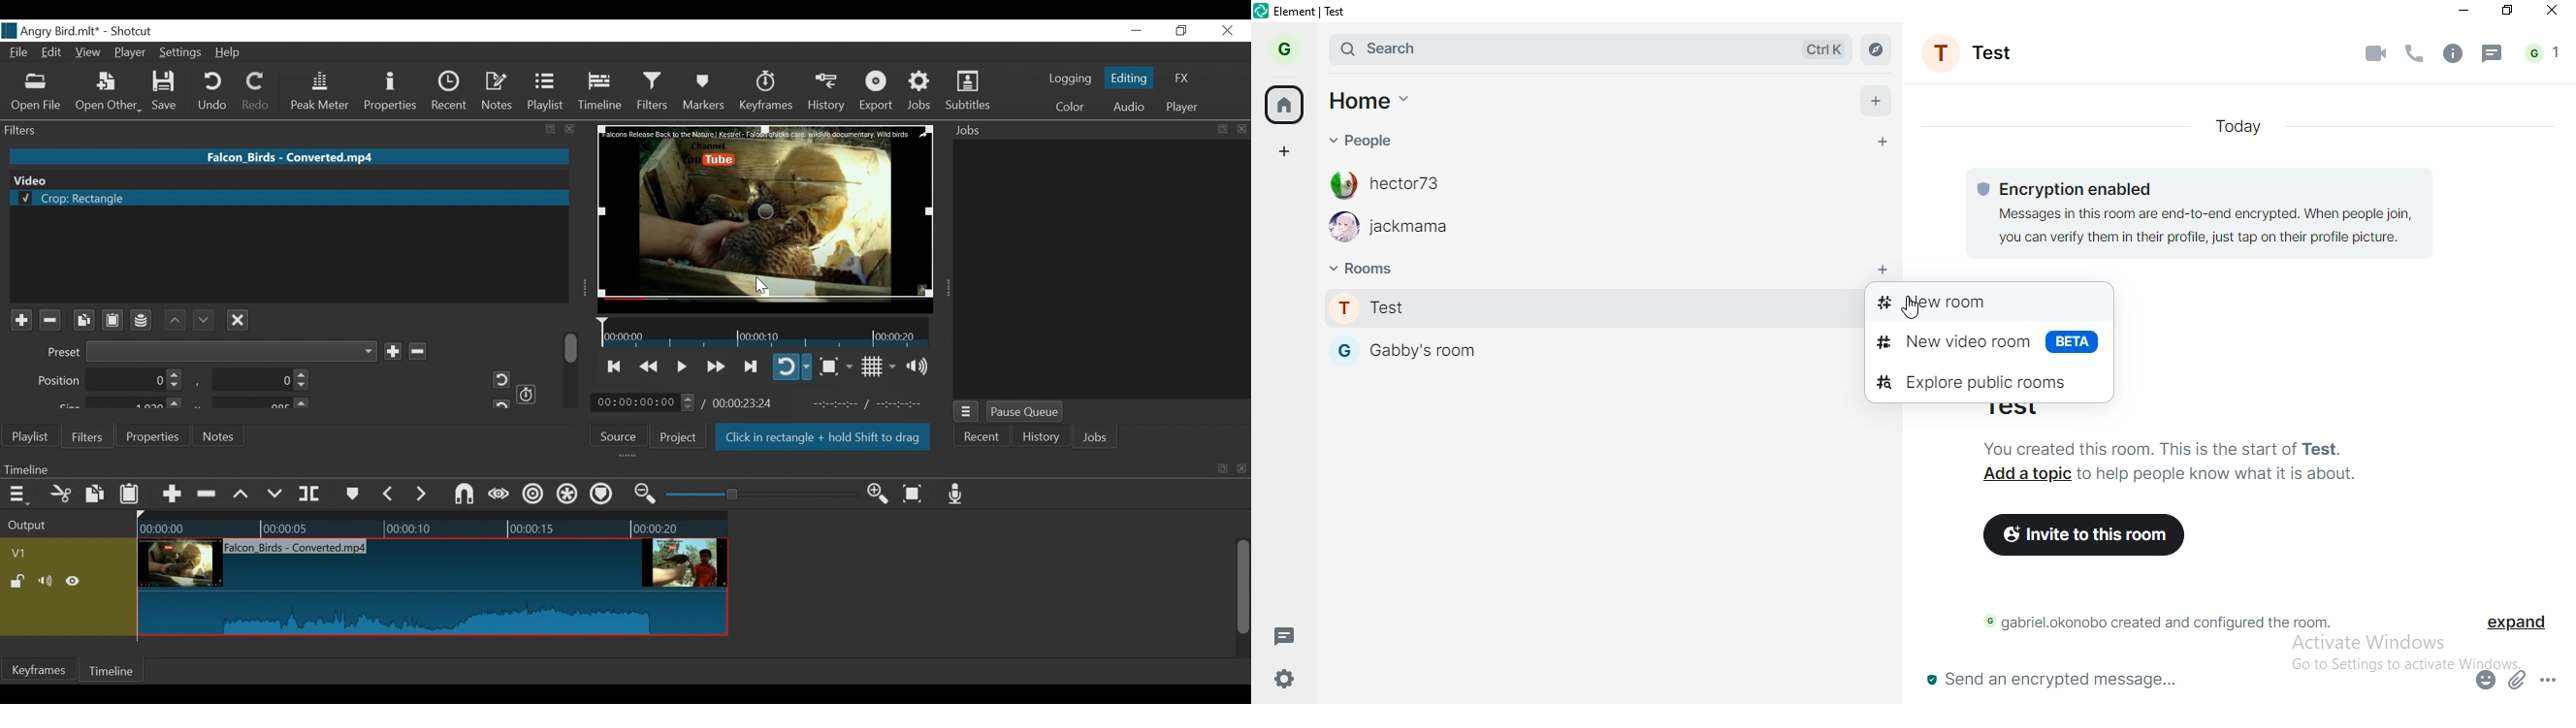  What do you see at coordinates (1242, 589) in the screenshot?
I see `Vertical Scroll bar` at bounding box center [1242, 589].